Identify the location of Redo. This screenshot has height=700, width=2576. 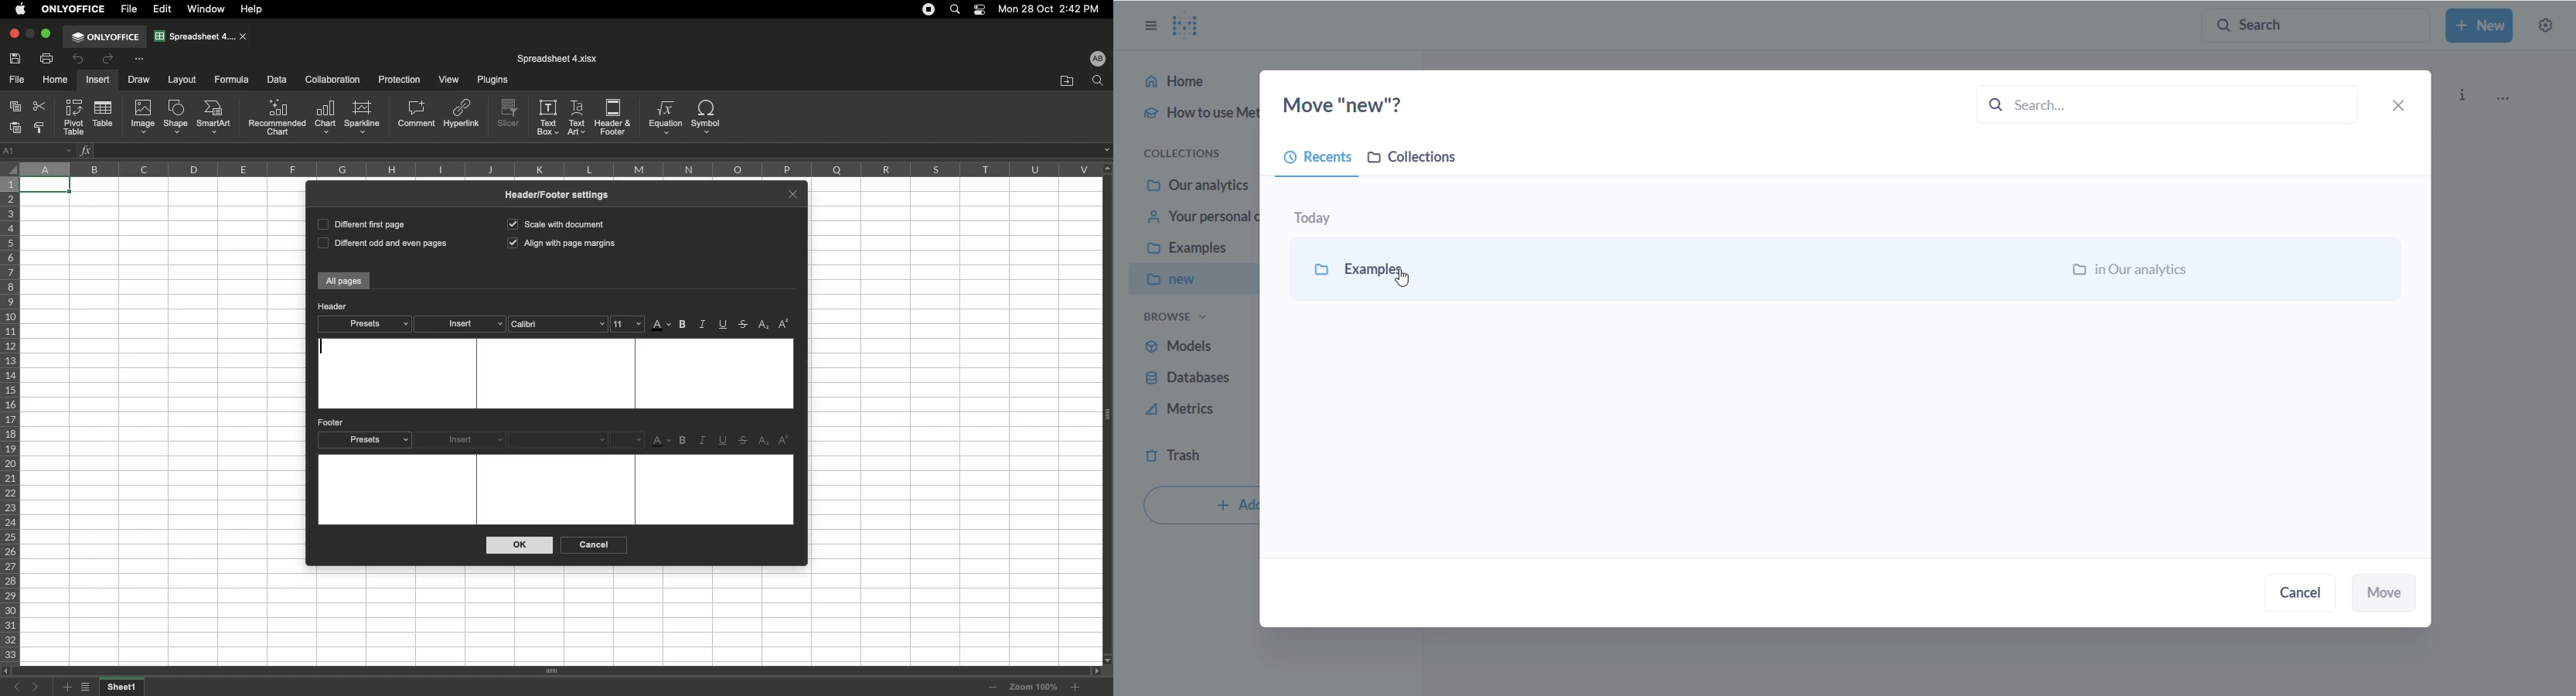
(107, 59).